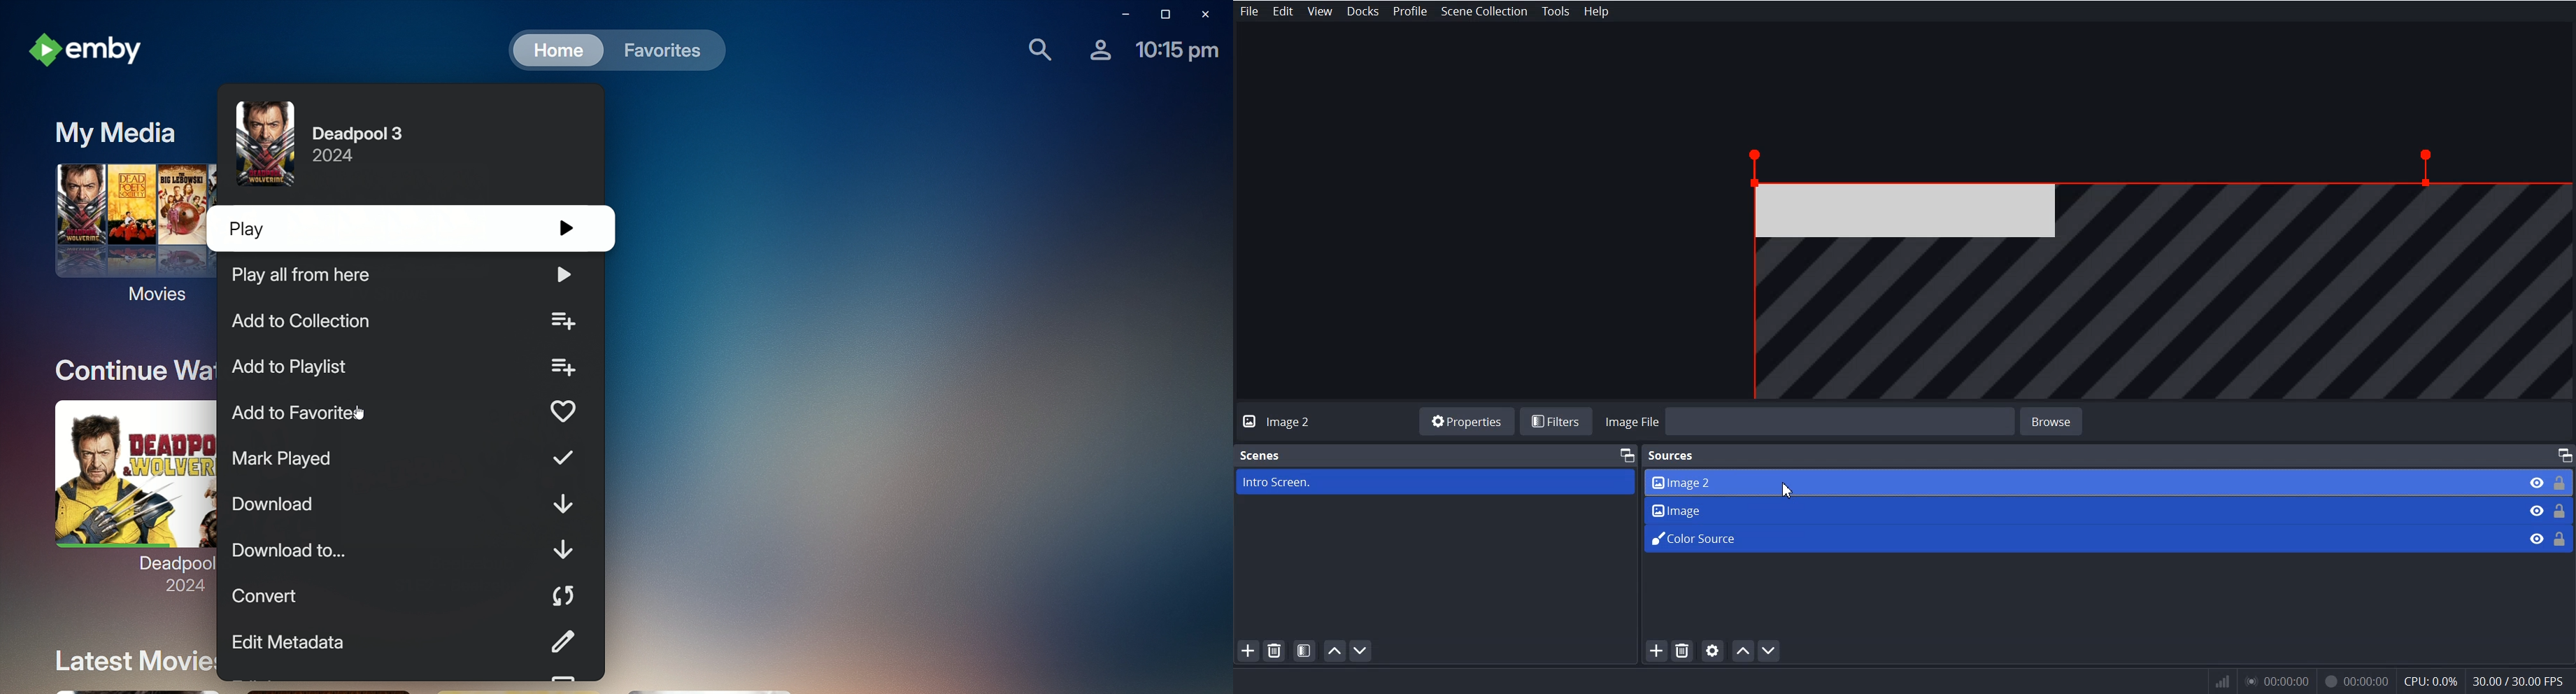 The image size is (2576, 700). I want to click on Add to Favorite, so click(405, 416).